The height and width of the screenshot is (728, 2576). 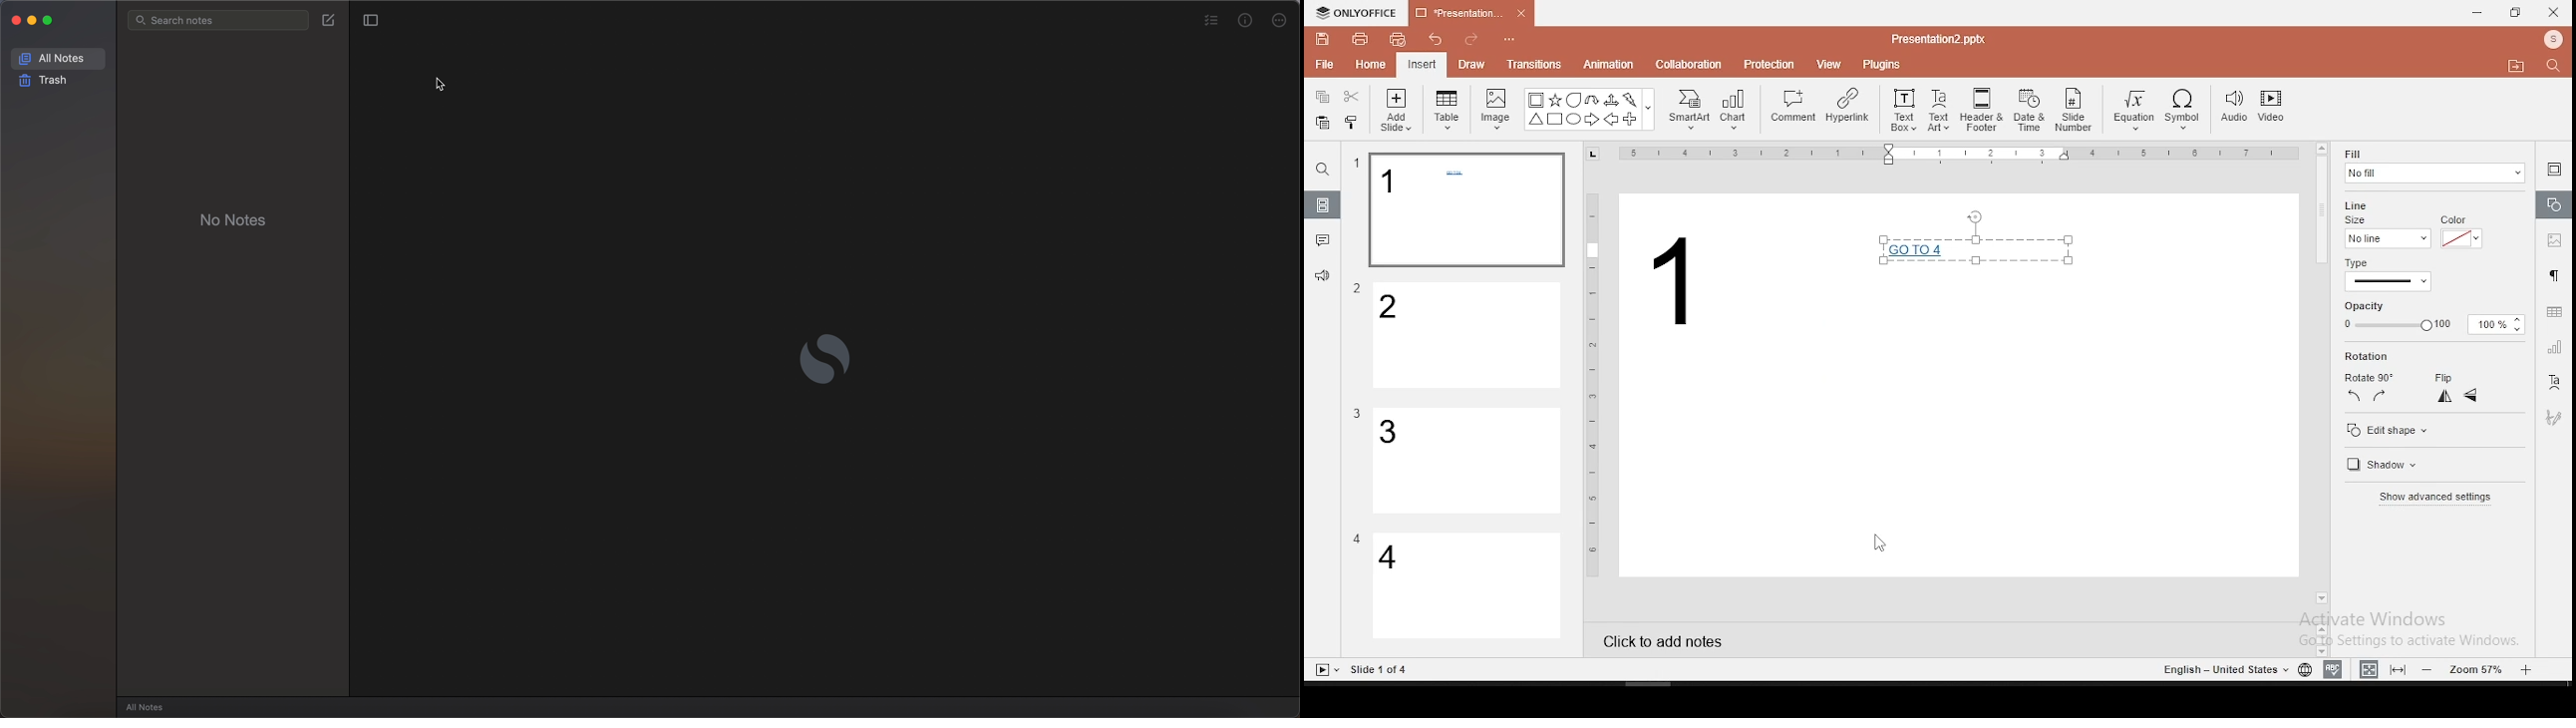 What do you see at coordinates (329, 19) in the screenshot?
I see `create note` at bounding box center [329, 19].